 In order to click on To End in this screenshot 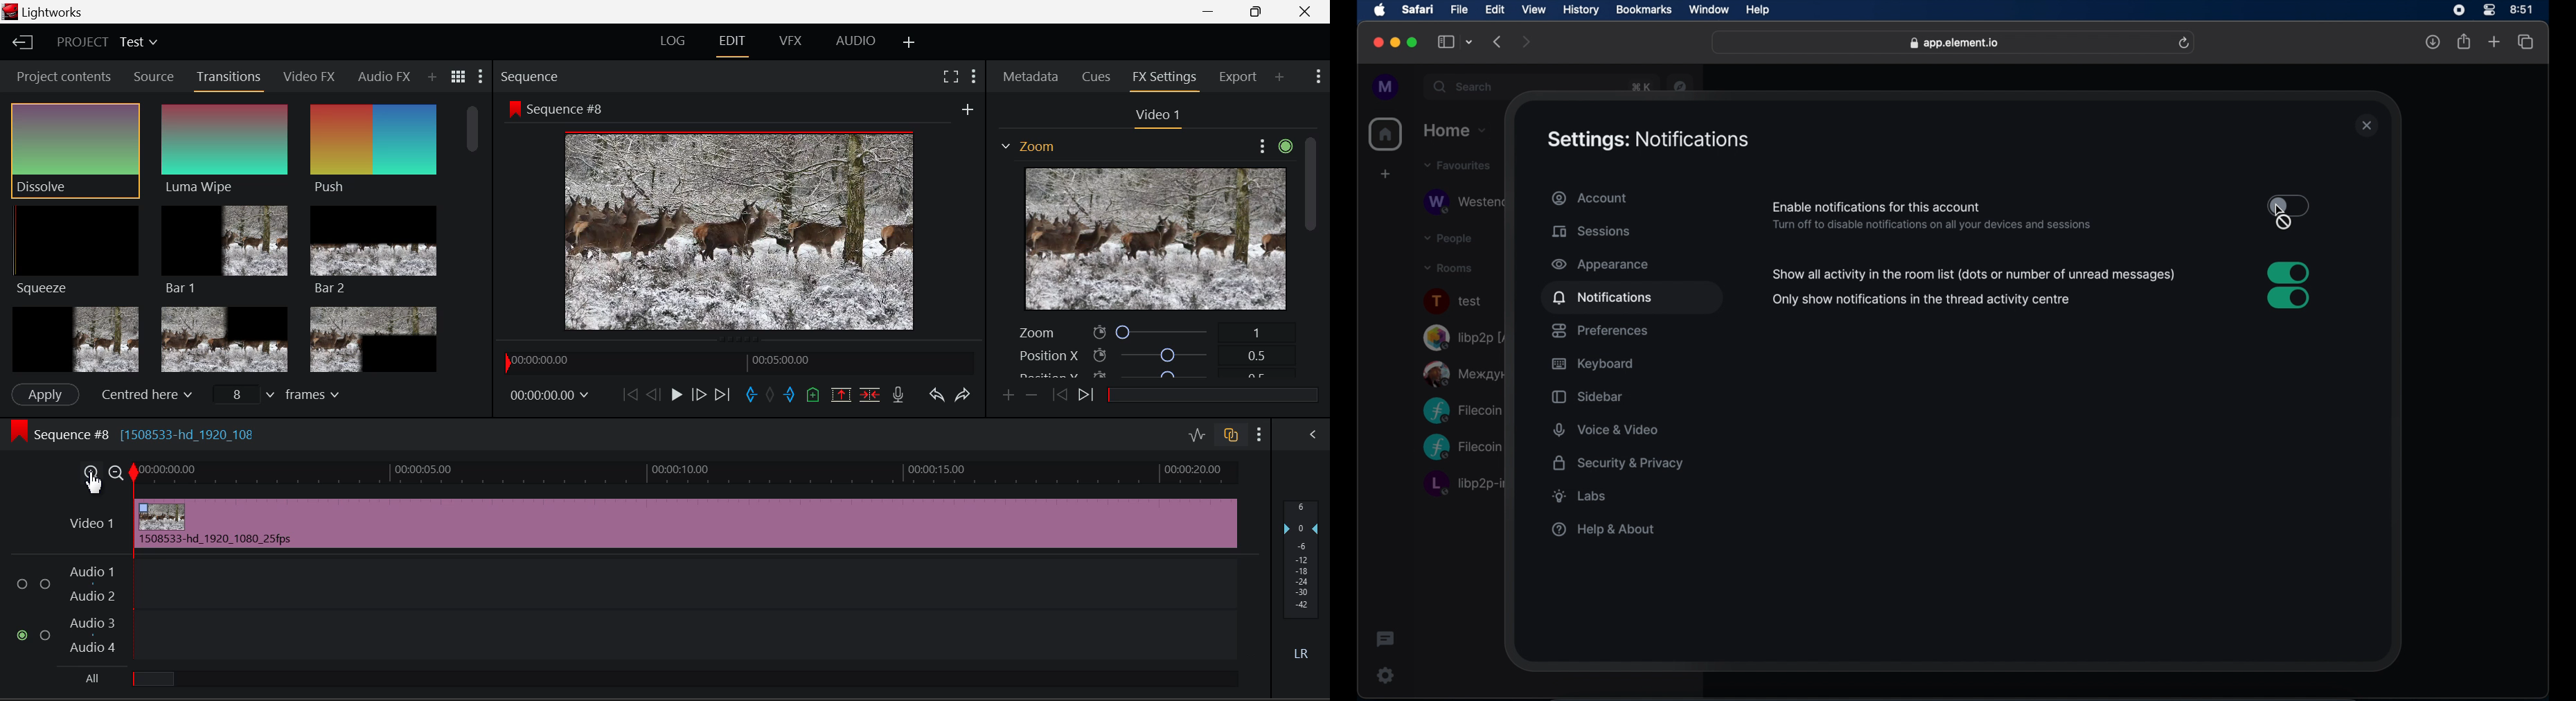, I will do `click(722, 396)`.